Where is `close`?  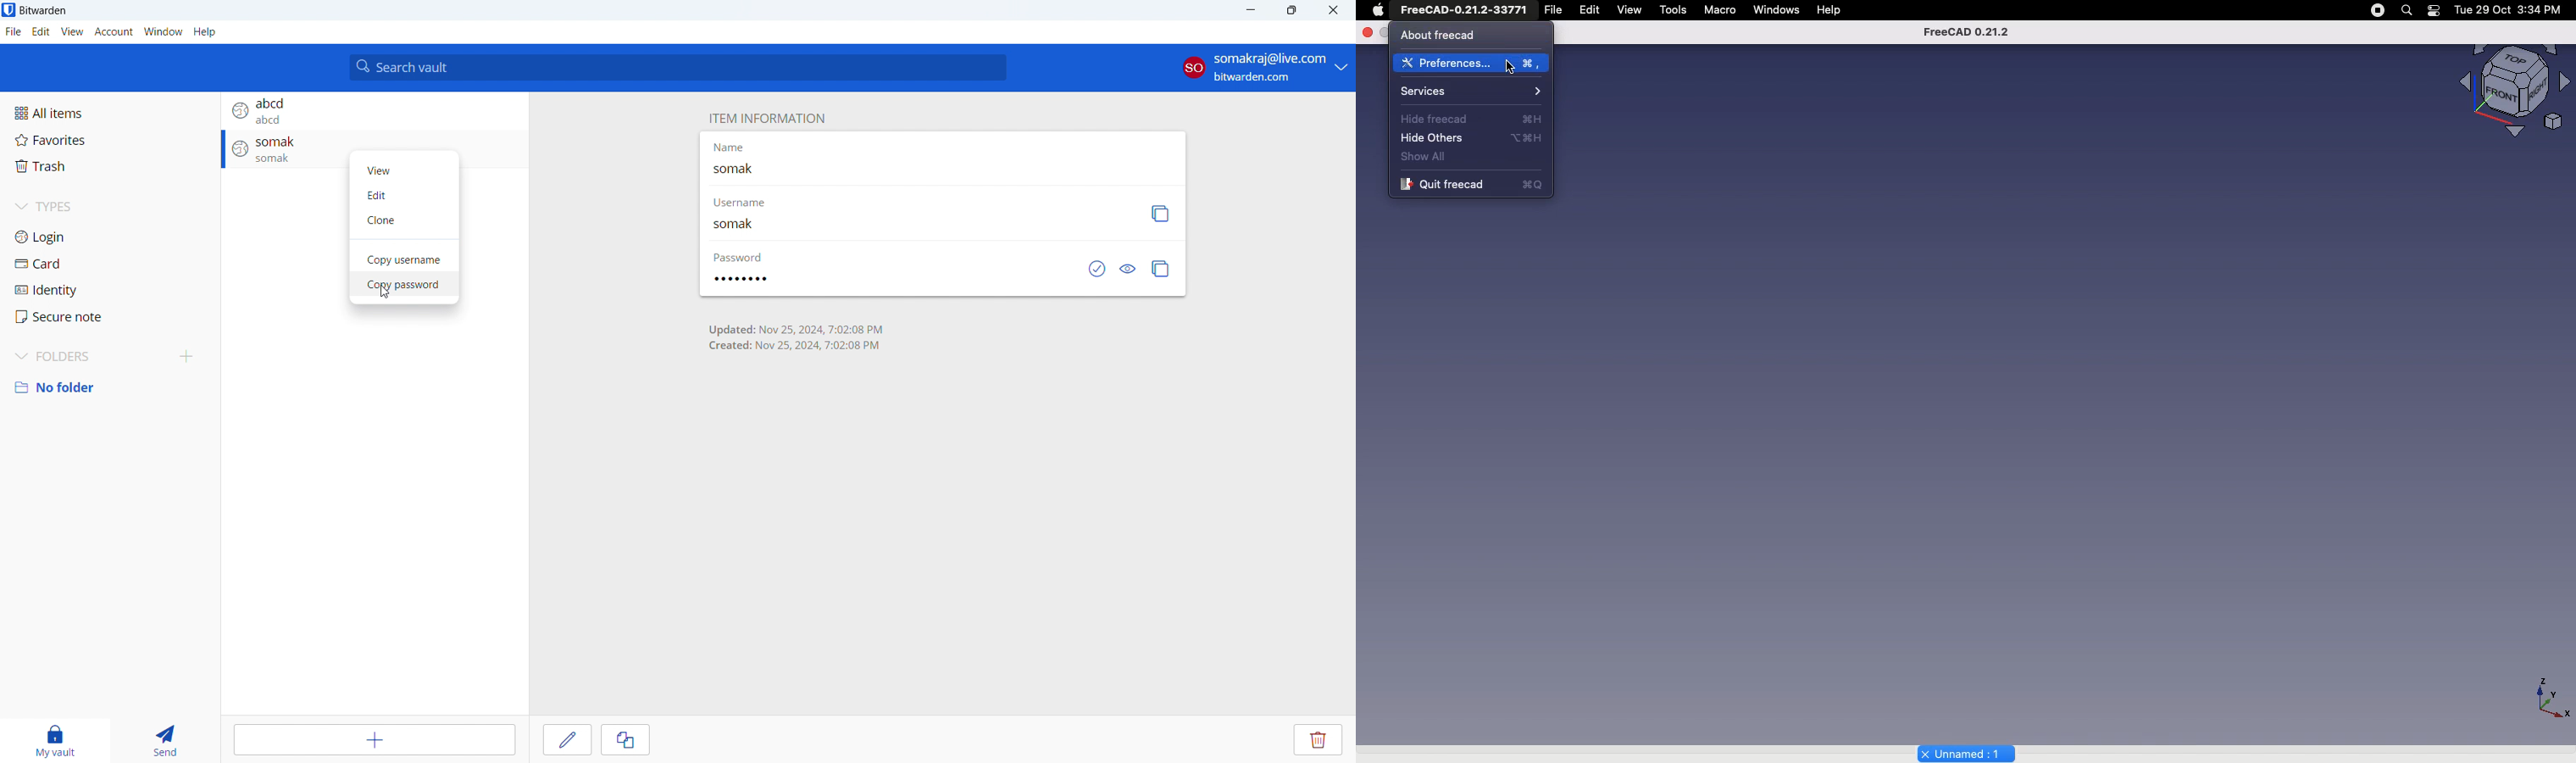
close is located at coordinates (1334, 11).